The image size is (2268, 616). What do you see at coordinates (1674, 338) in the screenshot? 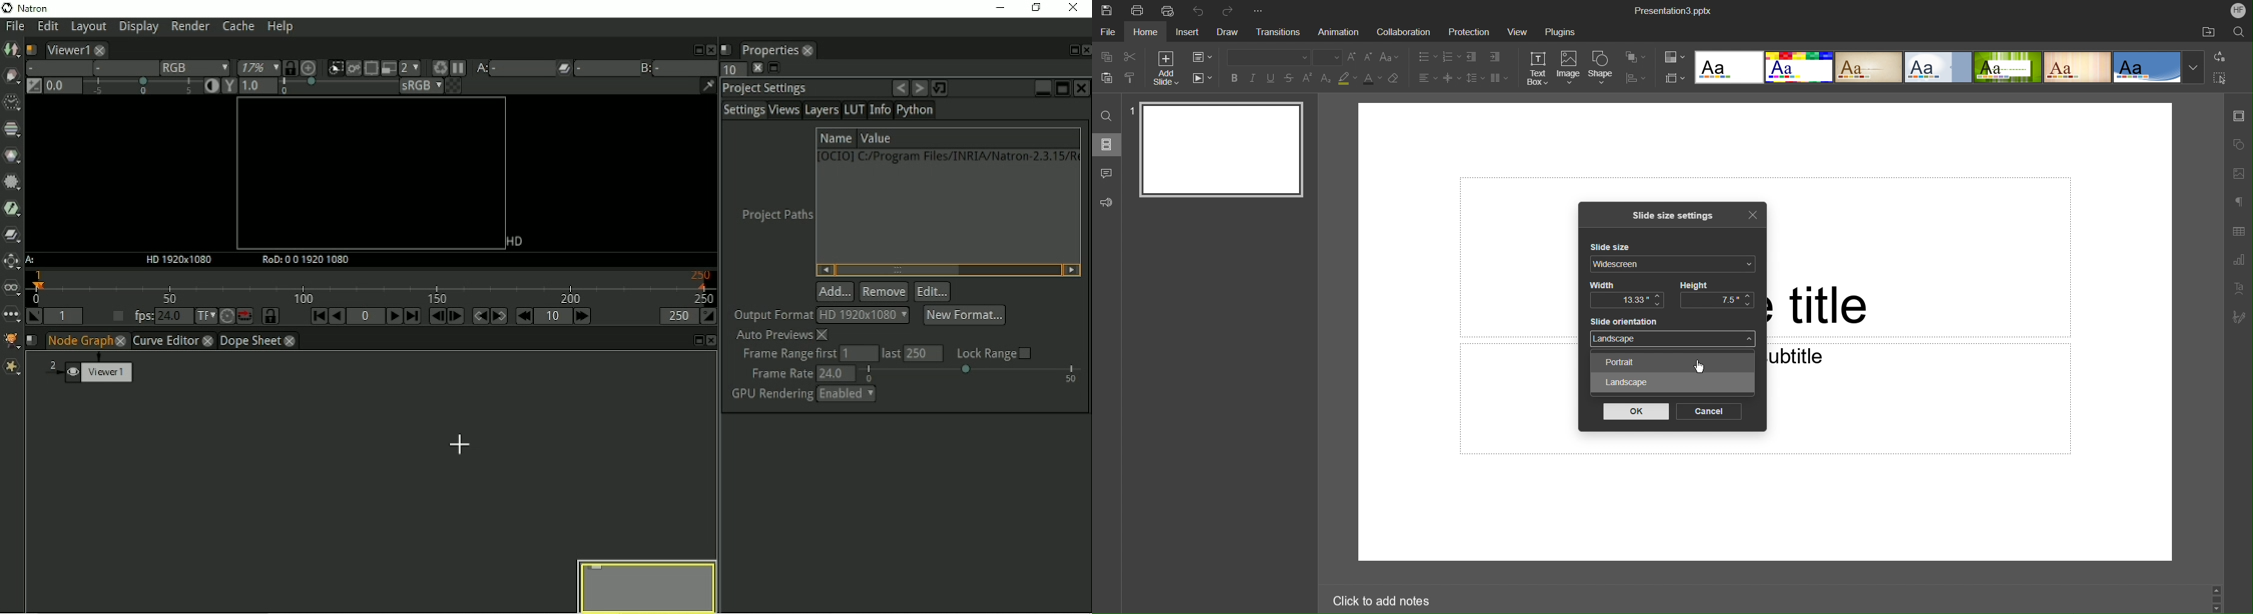
I see `Landscape` at bounding box center [1674, 338].